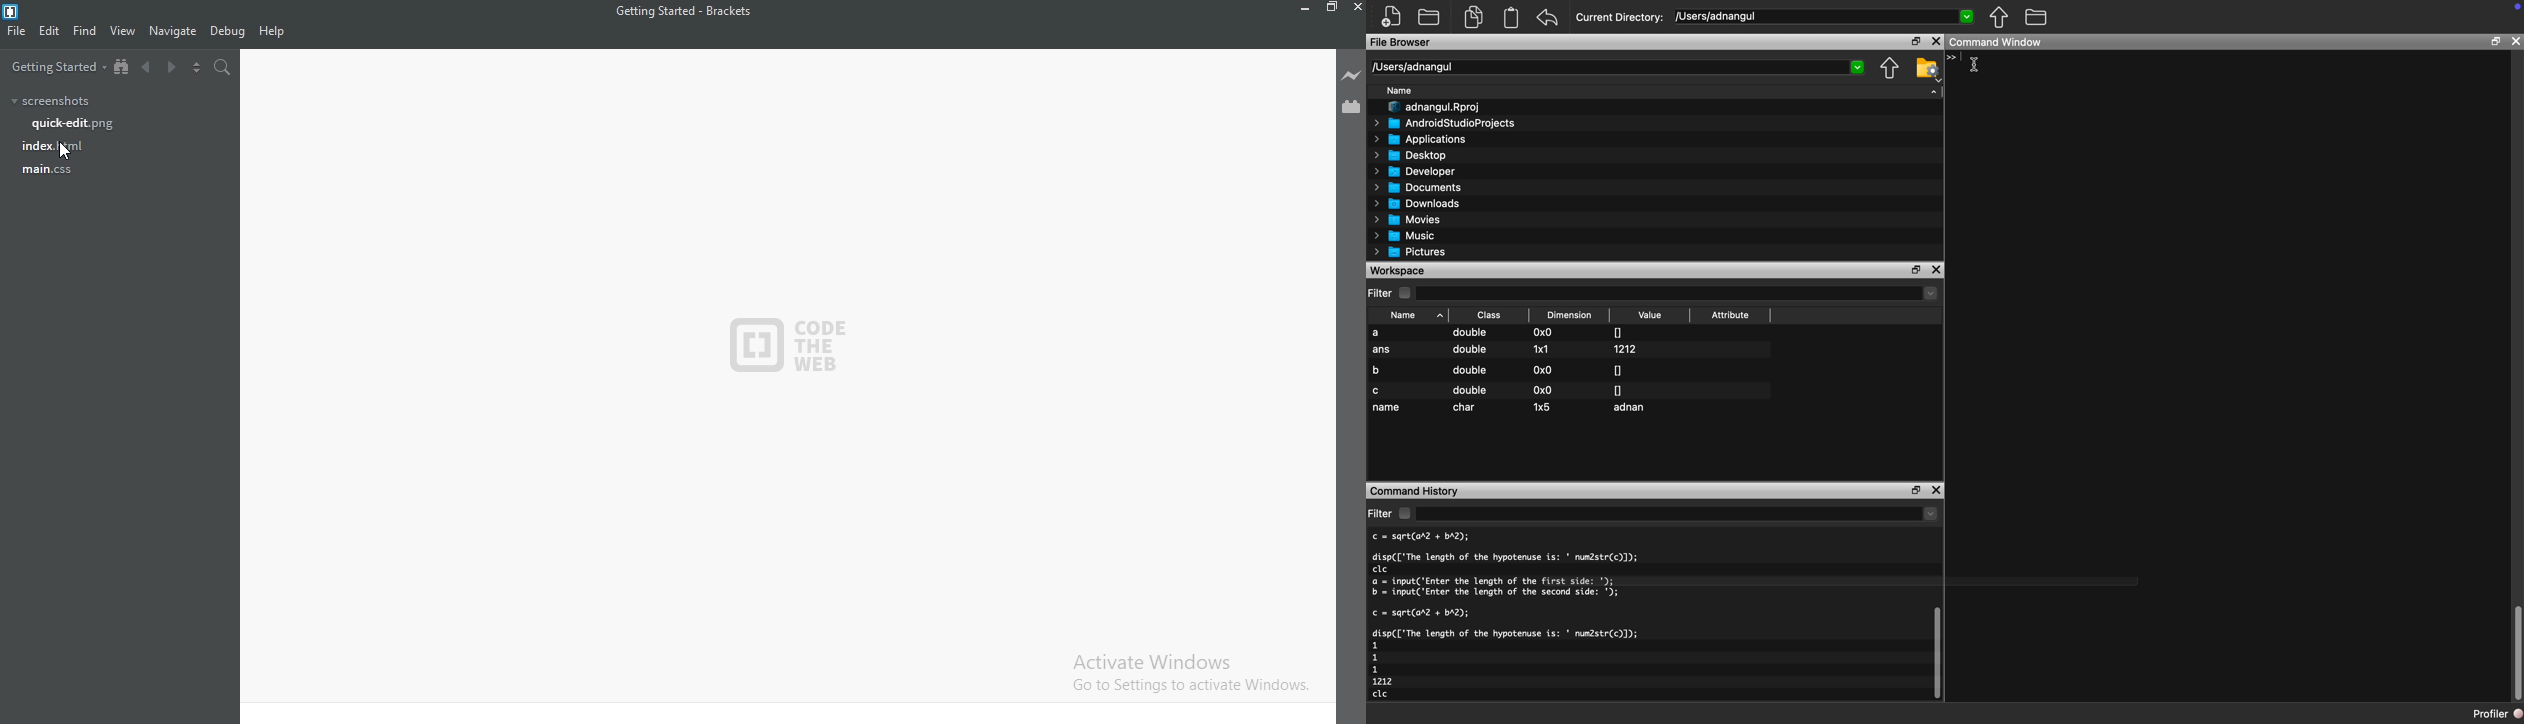  Describe the element at coordinates (1938, 492) in the screenshot. I see `close` at that location.